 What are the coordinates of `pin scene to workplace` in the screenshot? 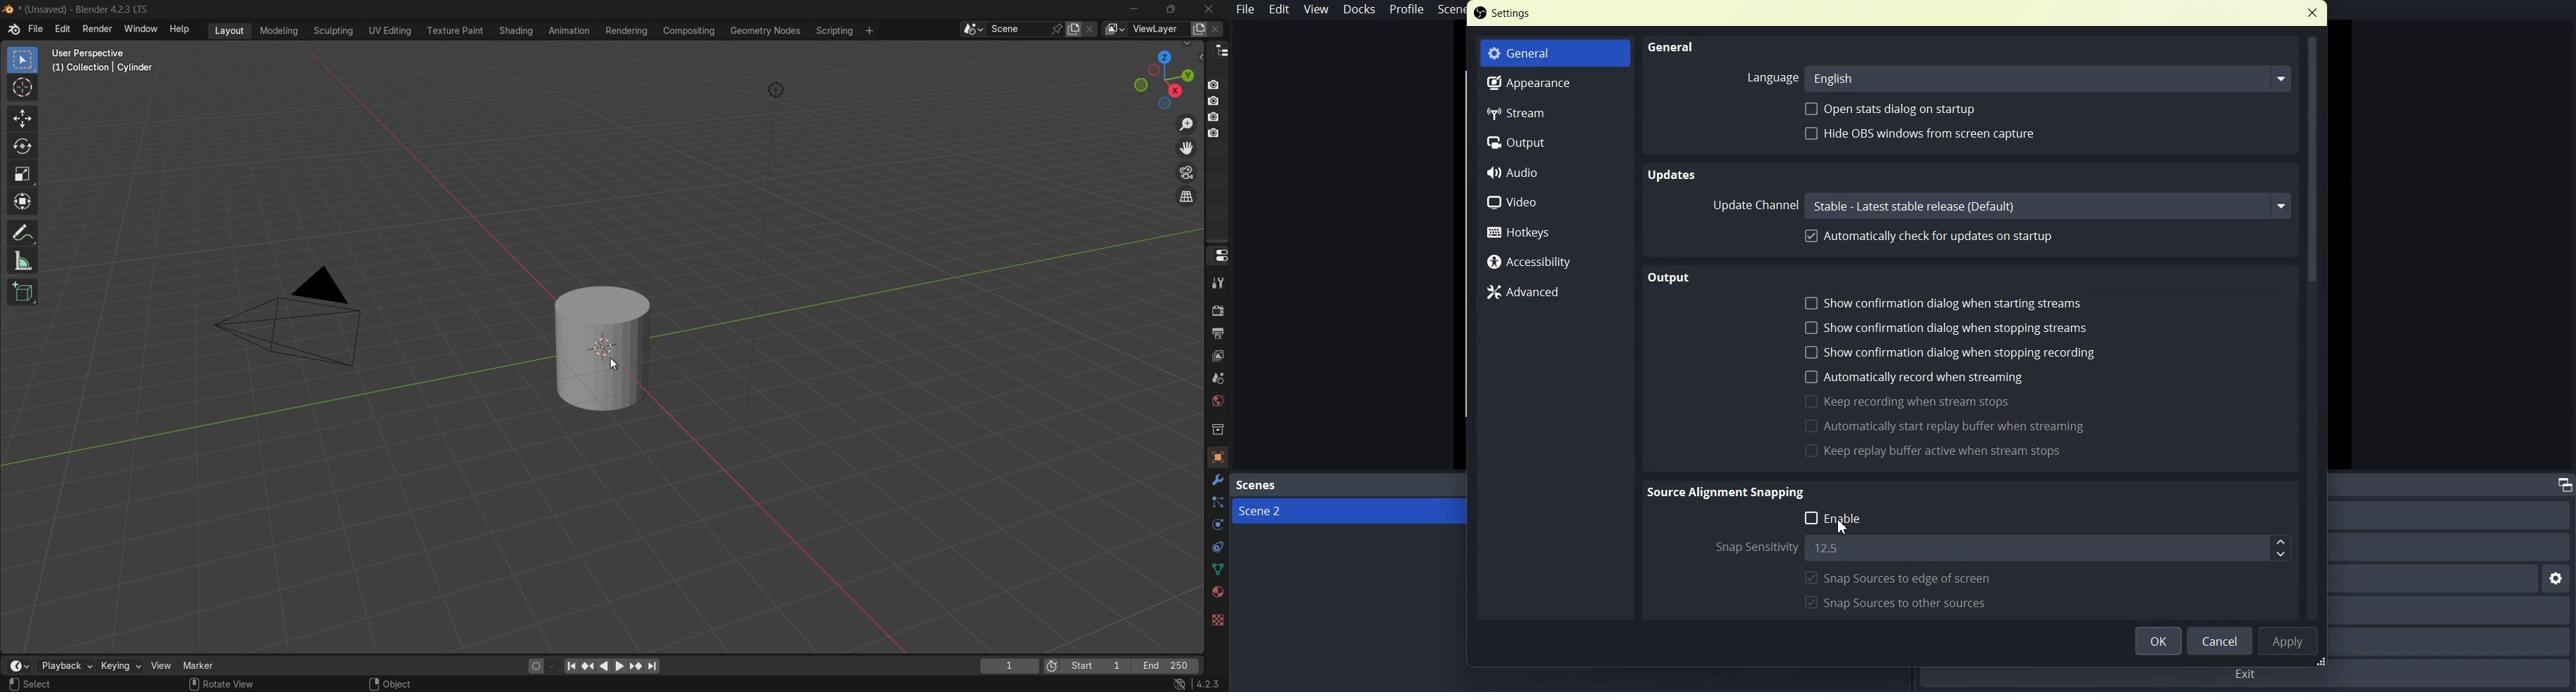 It's located at (1057, 29).